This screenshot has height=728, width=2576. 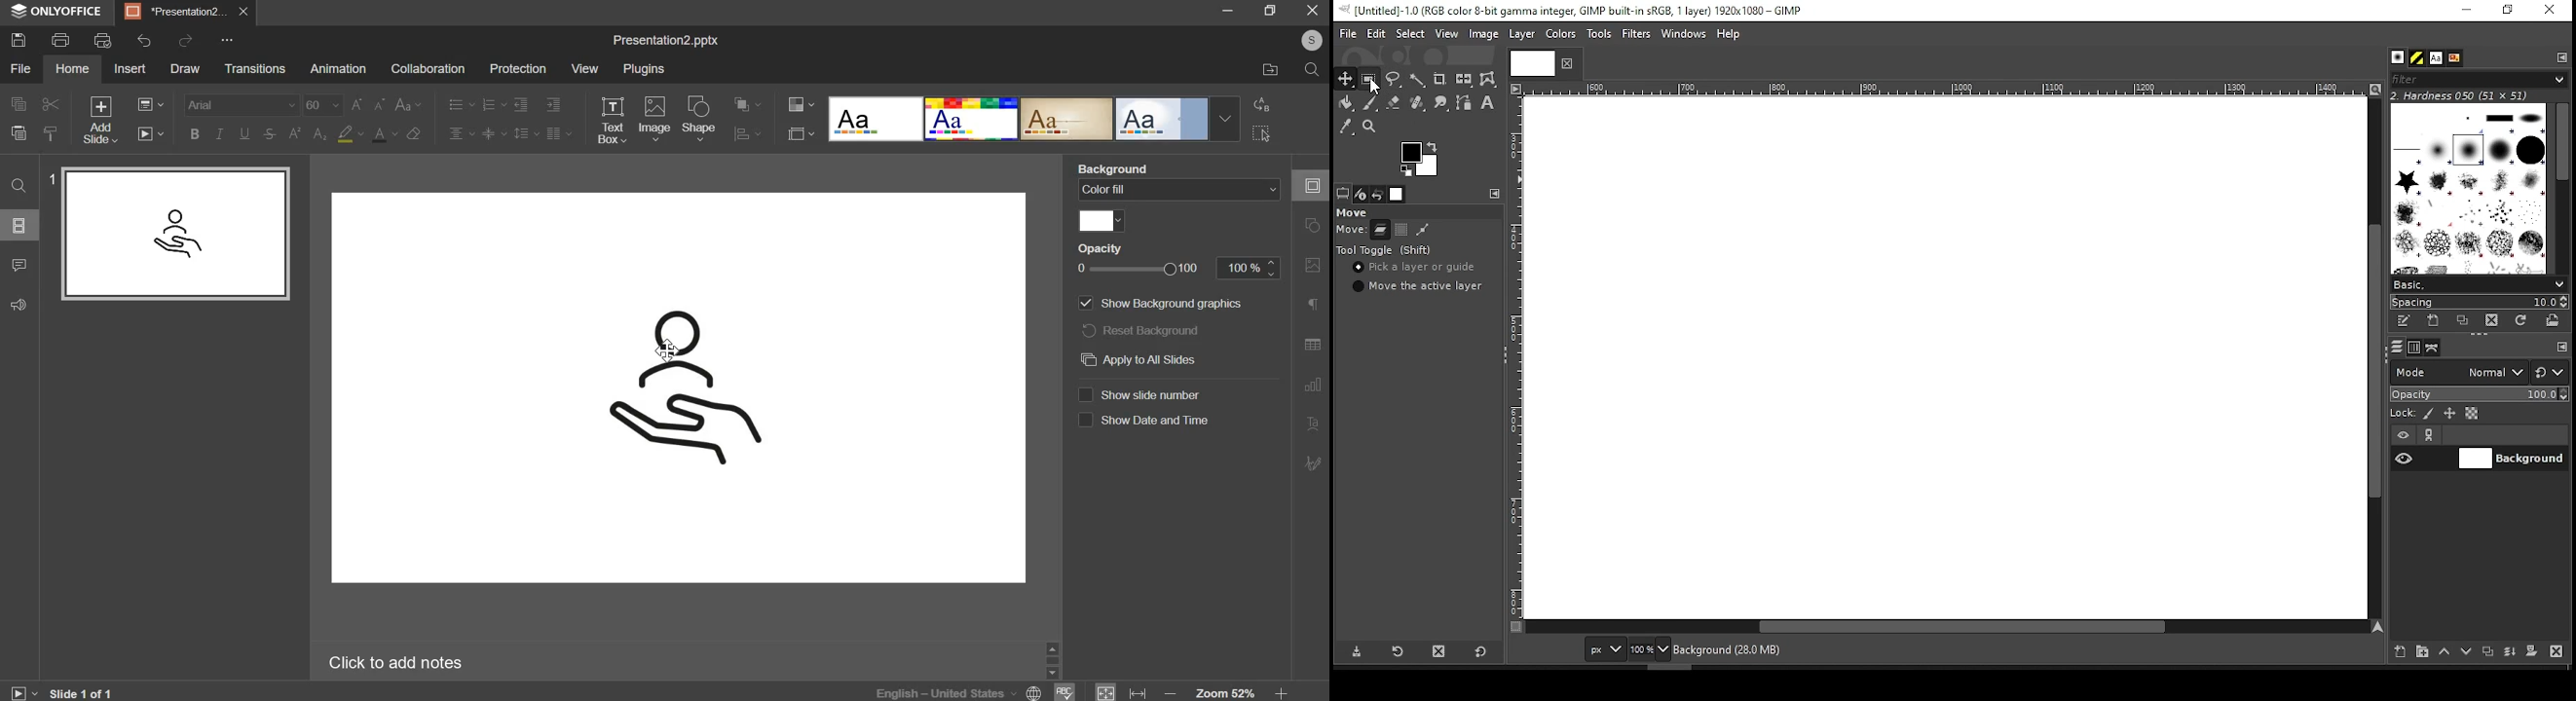 What do you see at coordinates (2511, 459) in the screenshot?
I see `layer ` at bounding box center [2511, 459].